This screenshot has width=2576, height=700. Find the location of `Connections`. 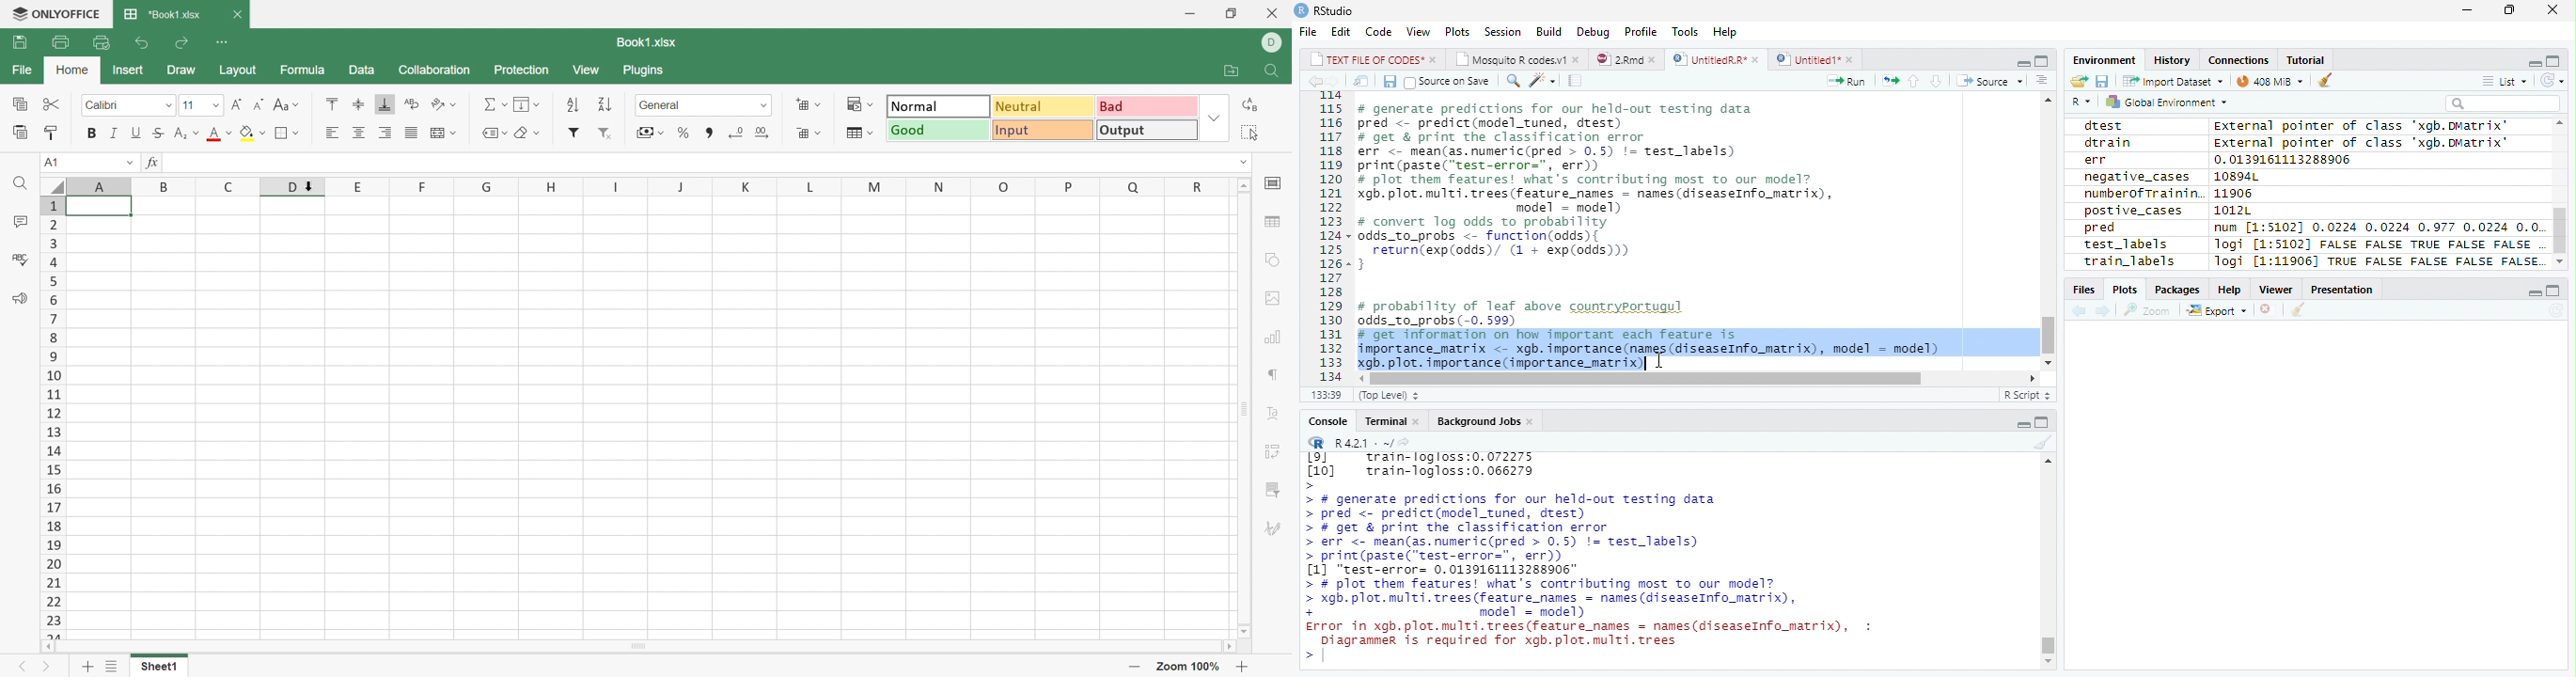

Connections is located at coordinates (2238, 60).